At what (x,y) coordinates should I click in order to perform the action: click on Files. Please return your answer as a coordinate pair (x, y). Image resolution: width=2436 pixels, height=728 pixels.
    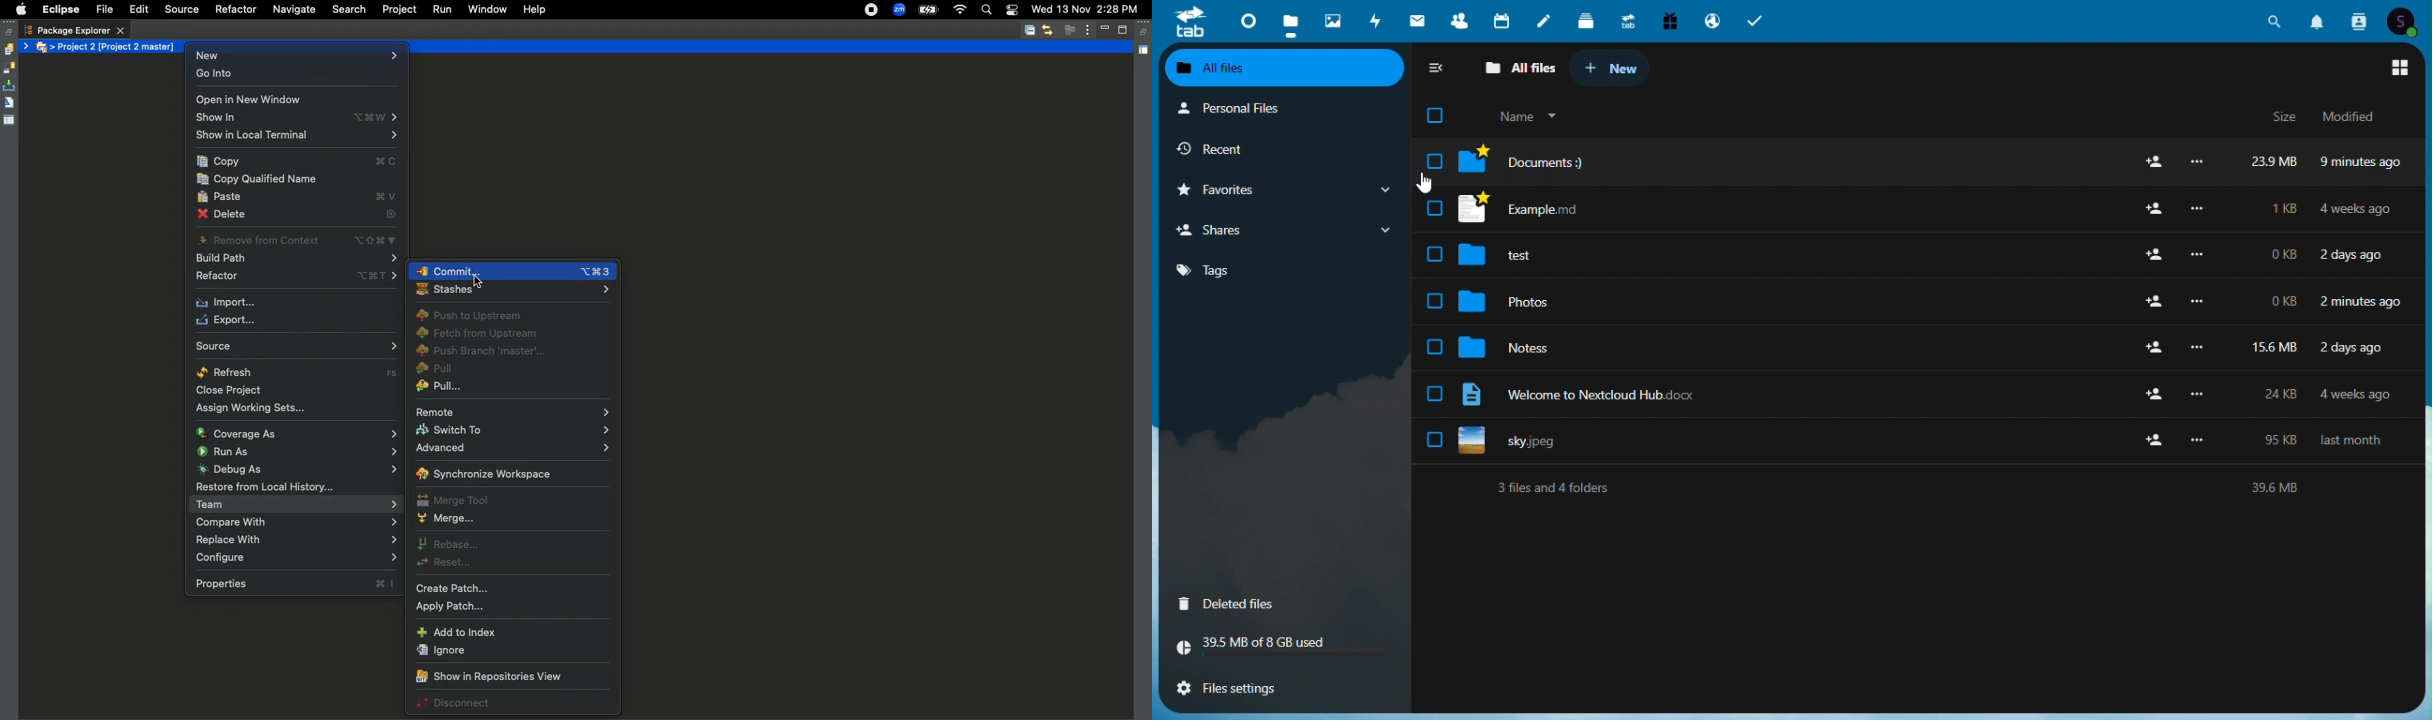
    Looking at the image, I should click on (1932, 257).